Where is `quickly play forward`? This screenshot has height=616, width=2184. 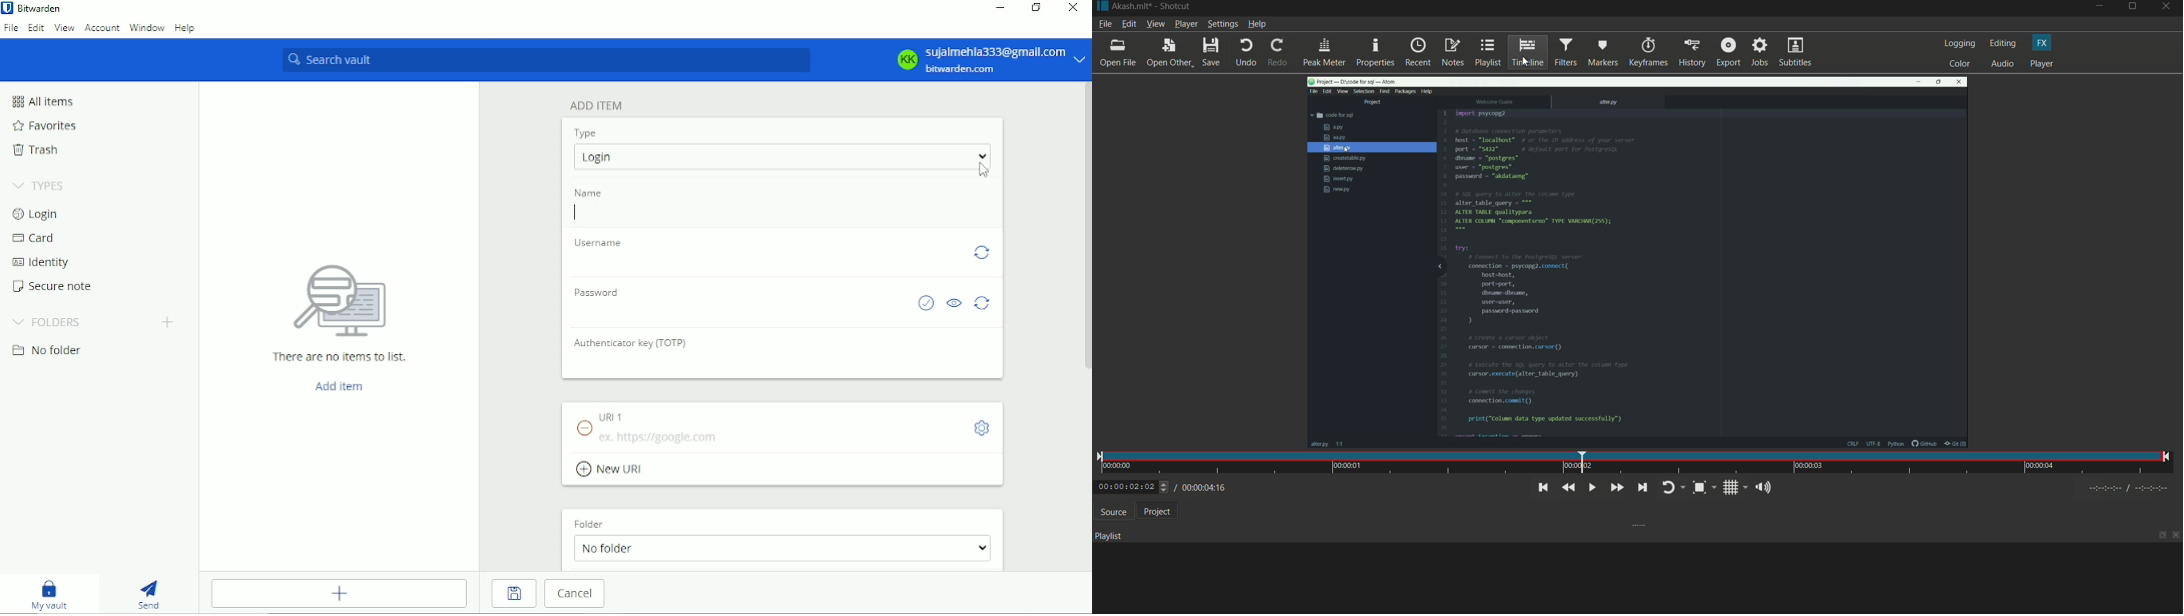
quickly play forward is located at coordinates (1615, 488).